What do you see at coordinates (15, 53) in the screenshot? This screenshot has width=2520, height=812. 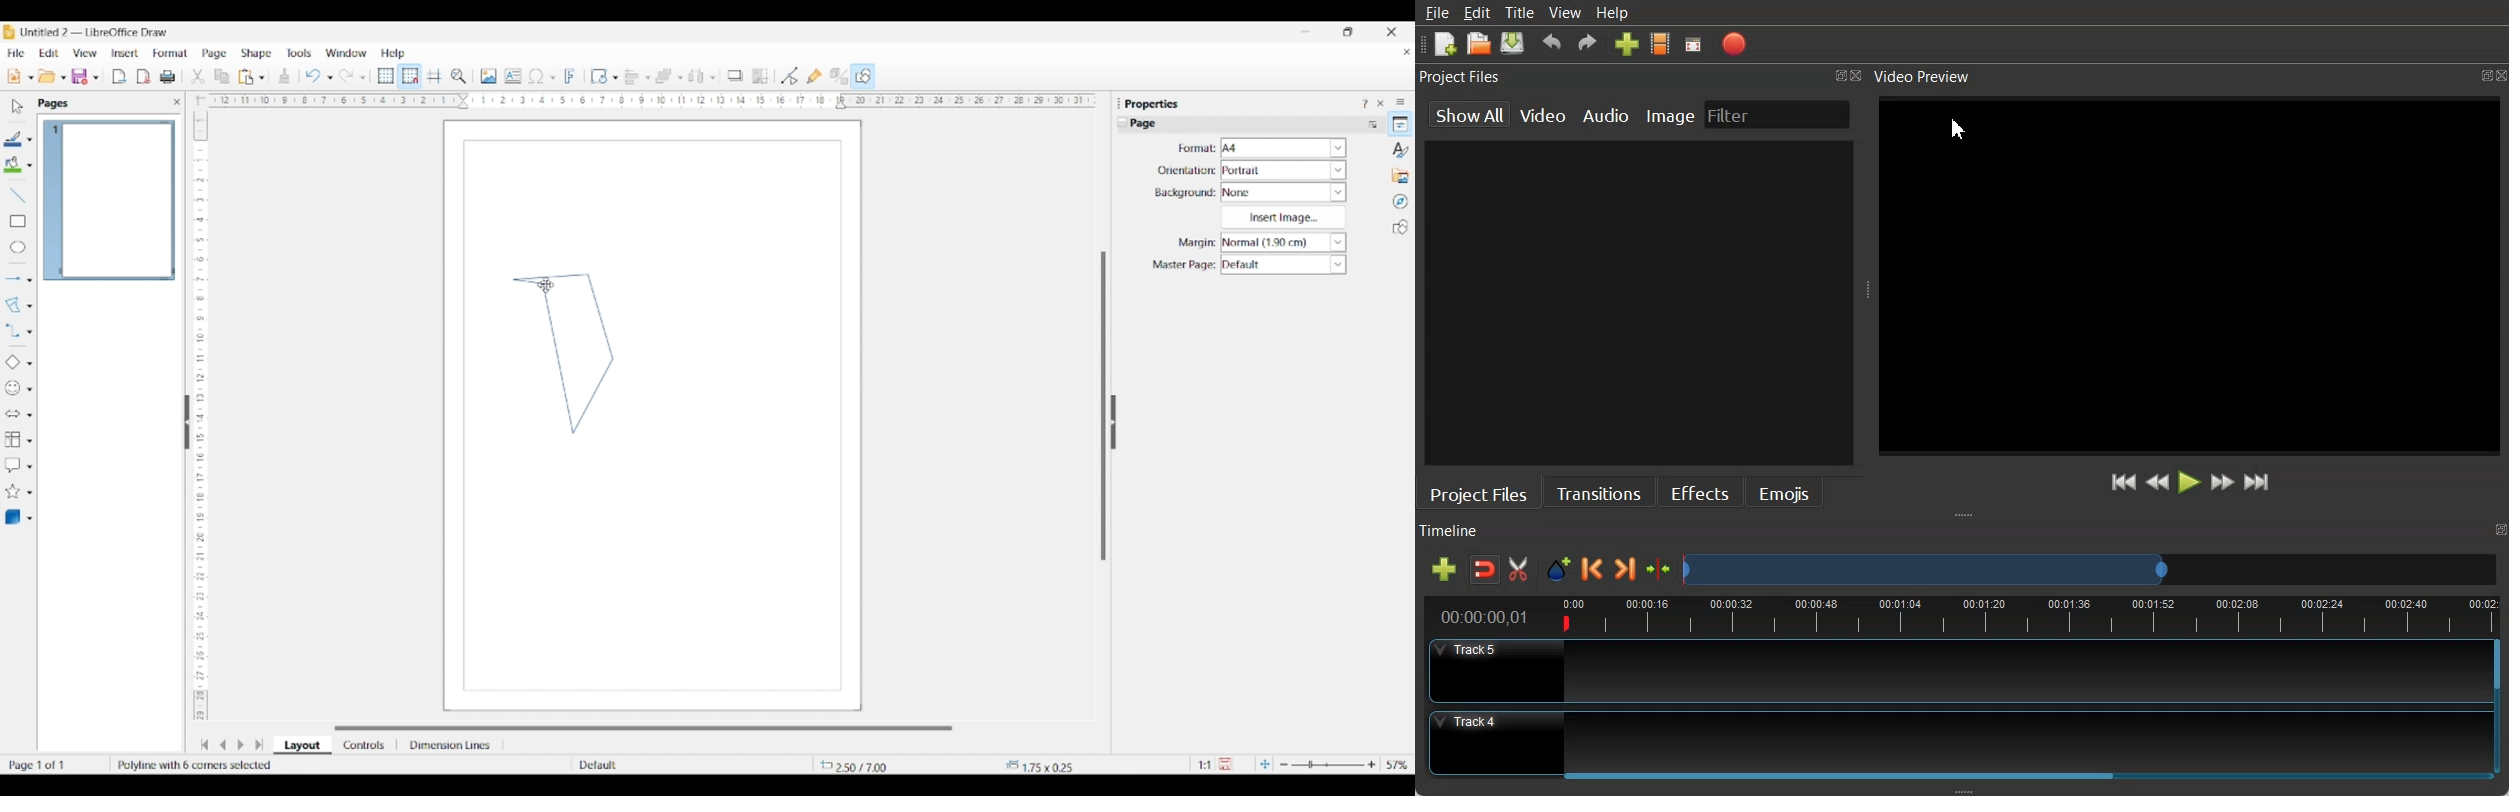 I see `File` at bounding box center [15, 53].